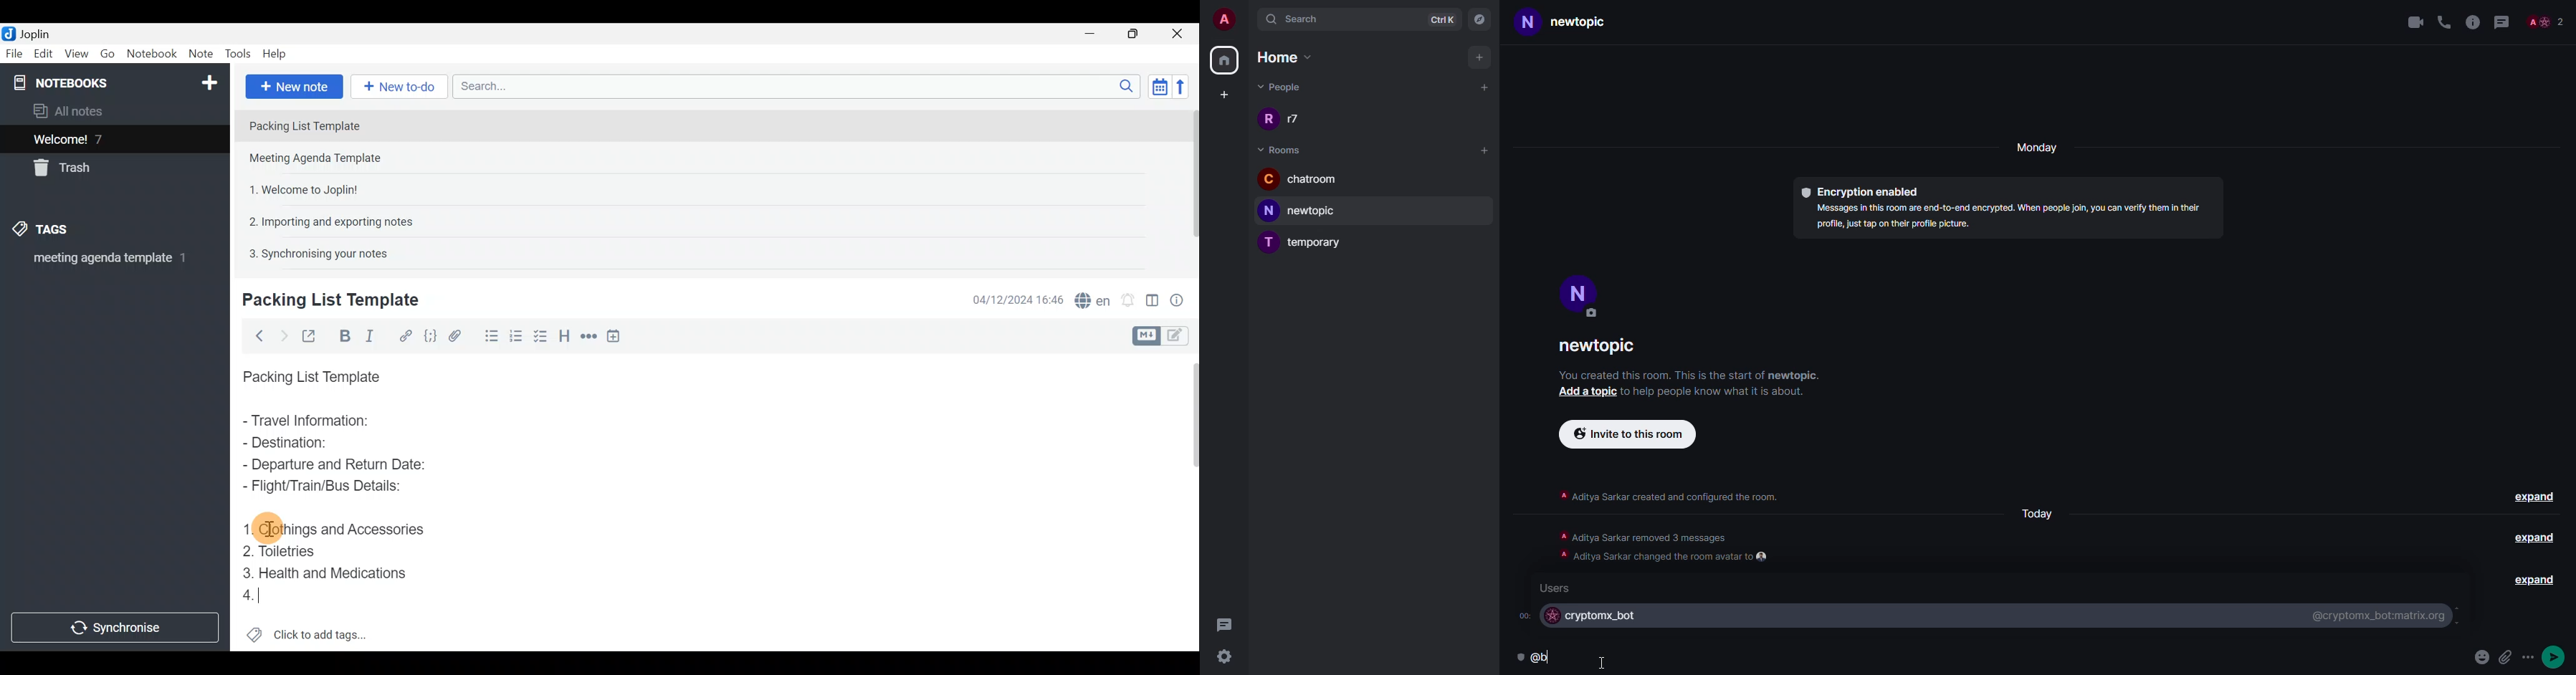  What do you see at coordinates (1148, 334) in the screenshot?
I see `Toggle editors` at bounding box center [1148, 334].